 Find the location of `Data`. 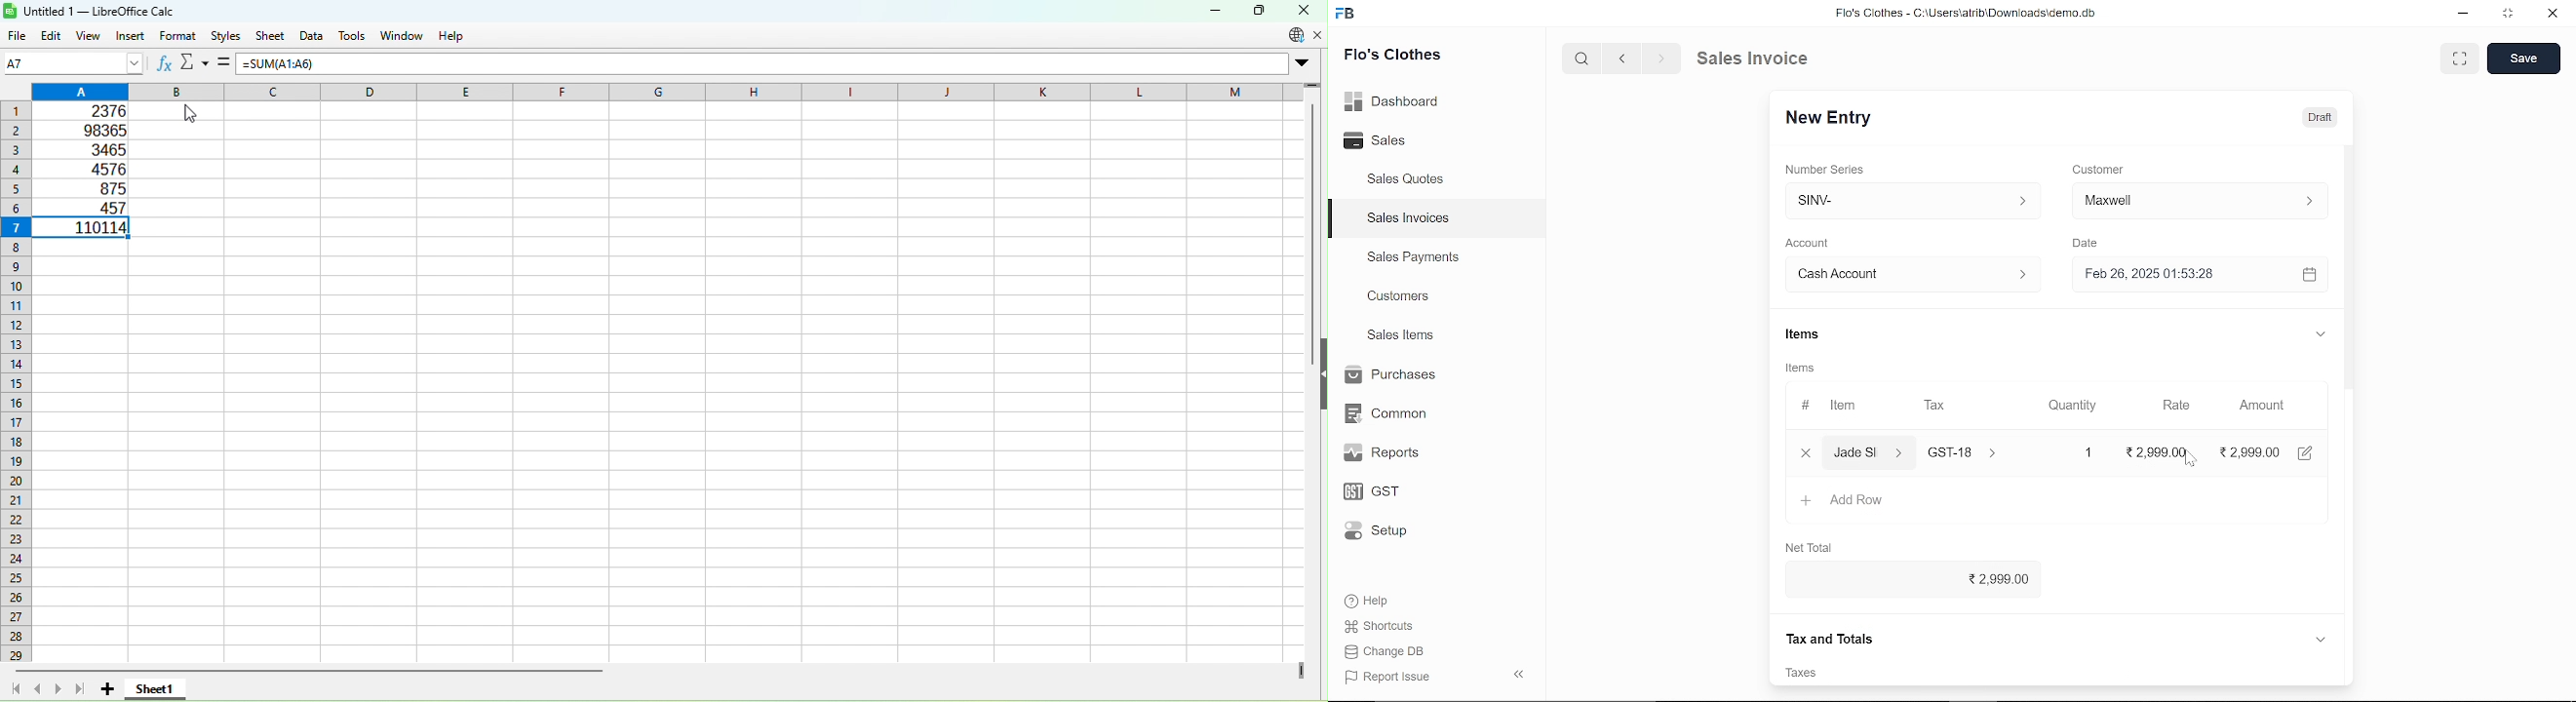

Data is located at coordinates (309, 36).